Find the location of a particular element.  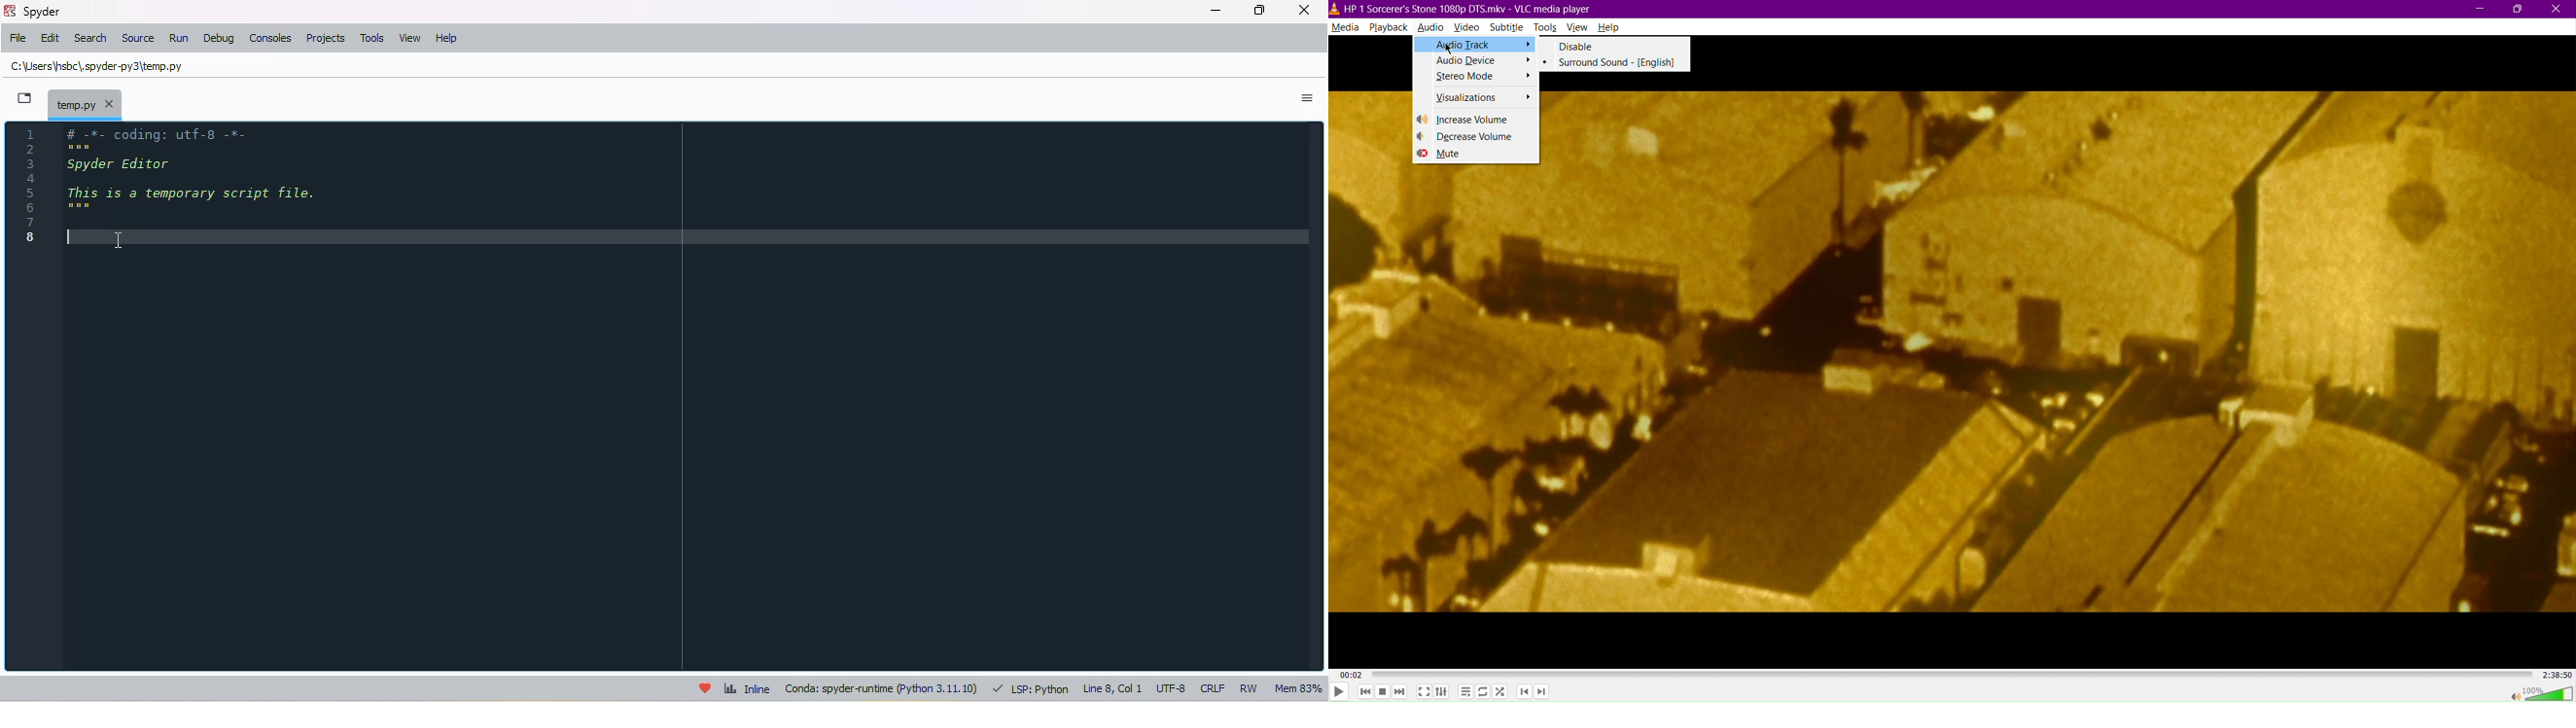

Close is located at coordinates (2559, 8).